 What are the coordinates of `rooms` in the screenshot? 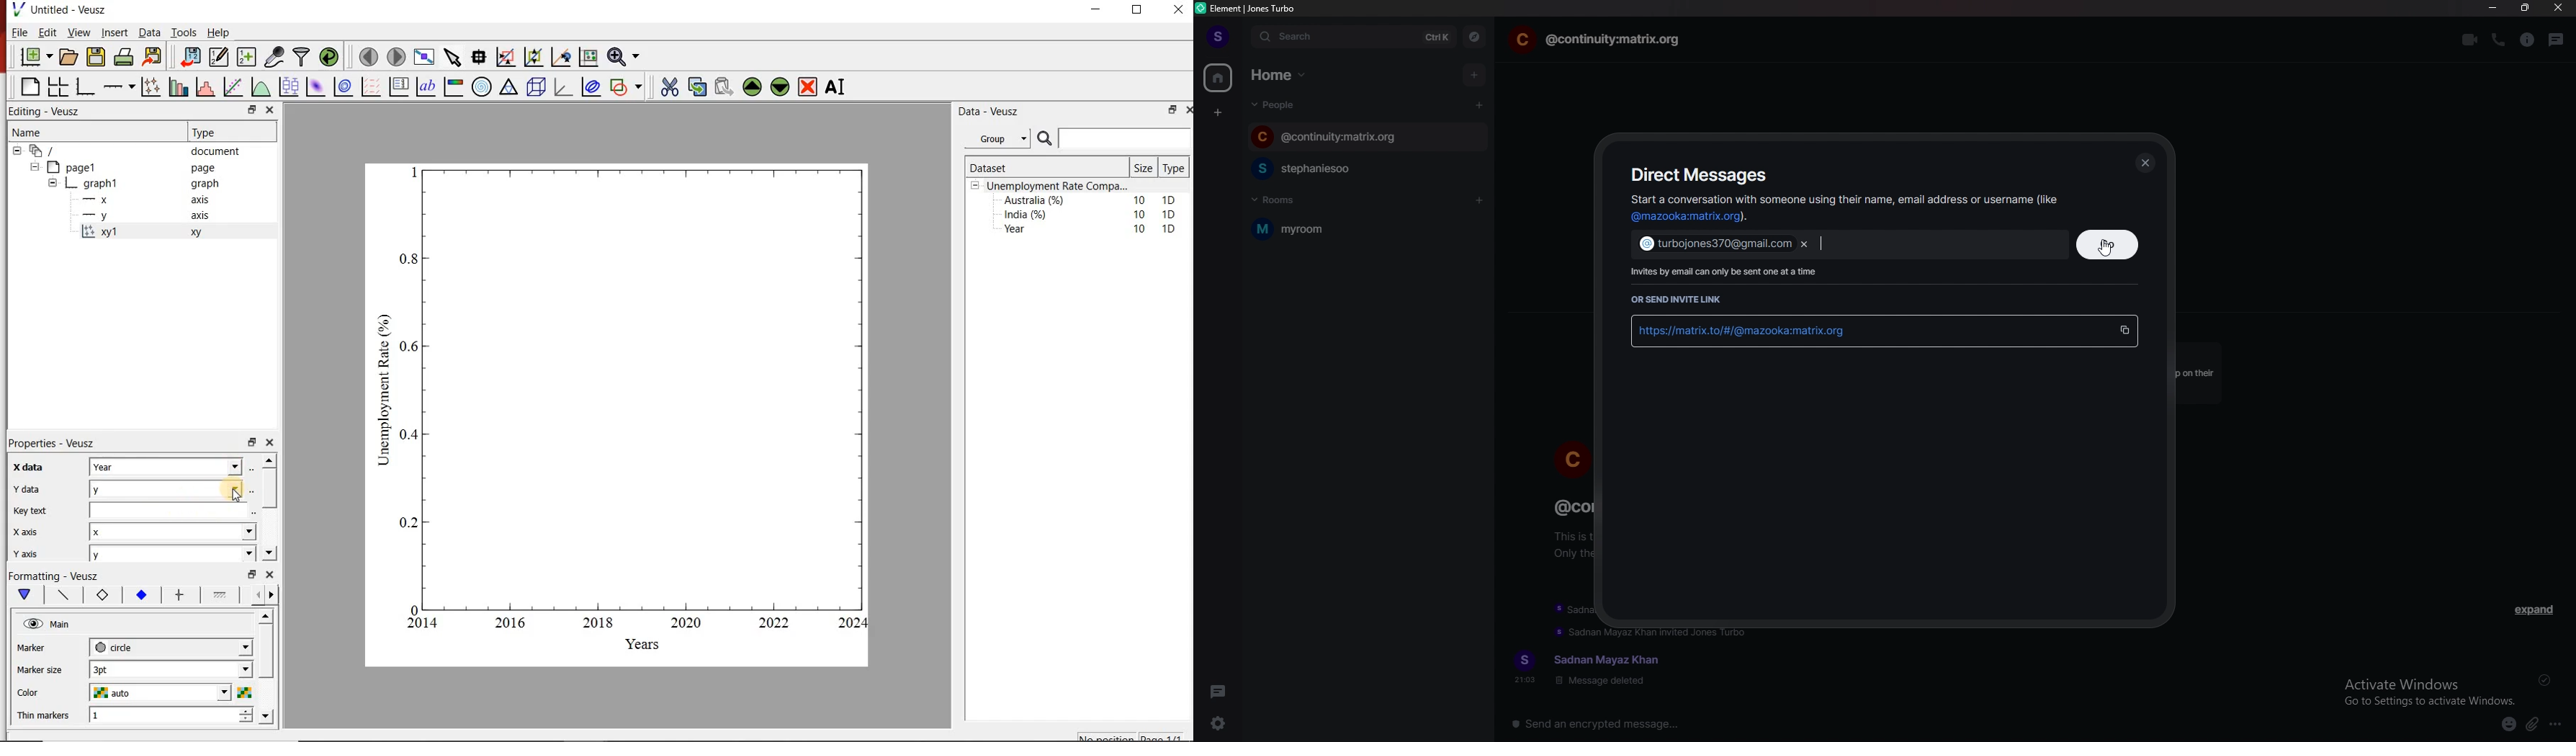 It's located at (1291, 200).